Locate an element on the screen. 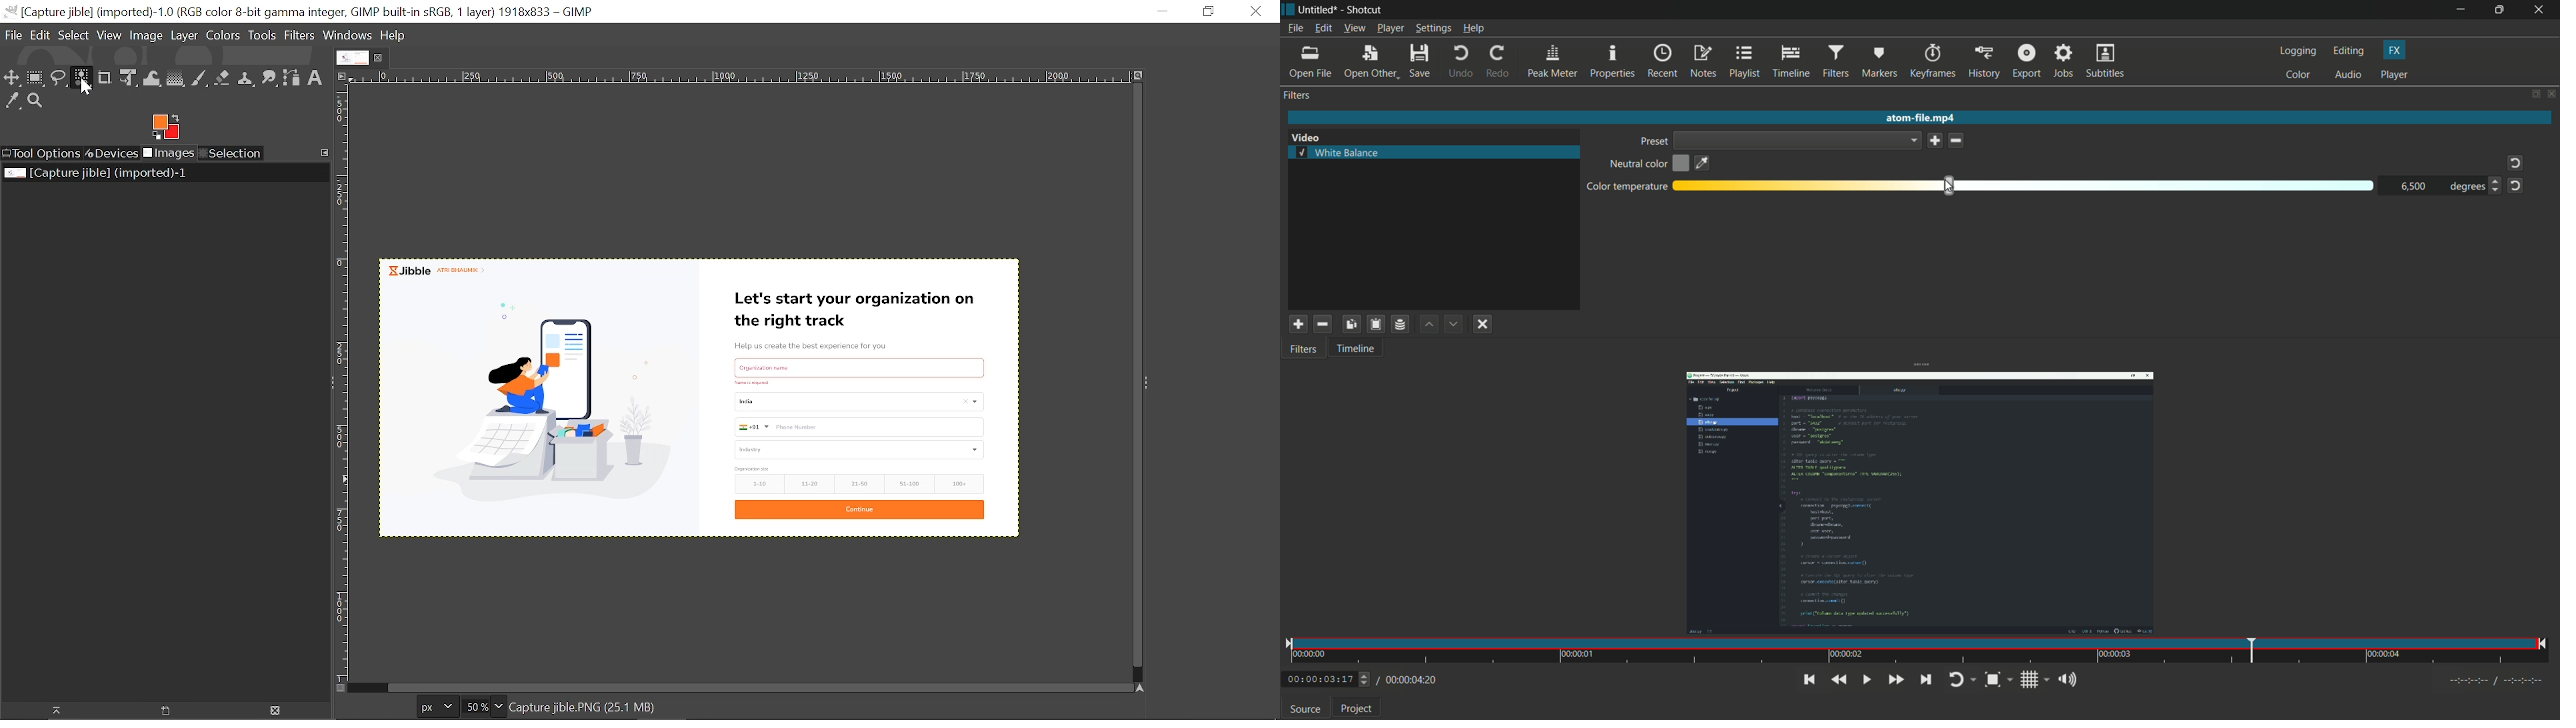 The image size is (2576, 728). Images is located at coordinates (168, 154).